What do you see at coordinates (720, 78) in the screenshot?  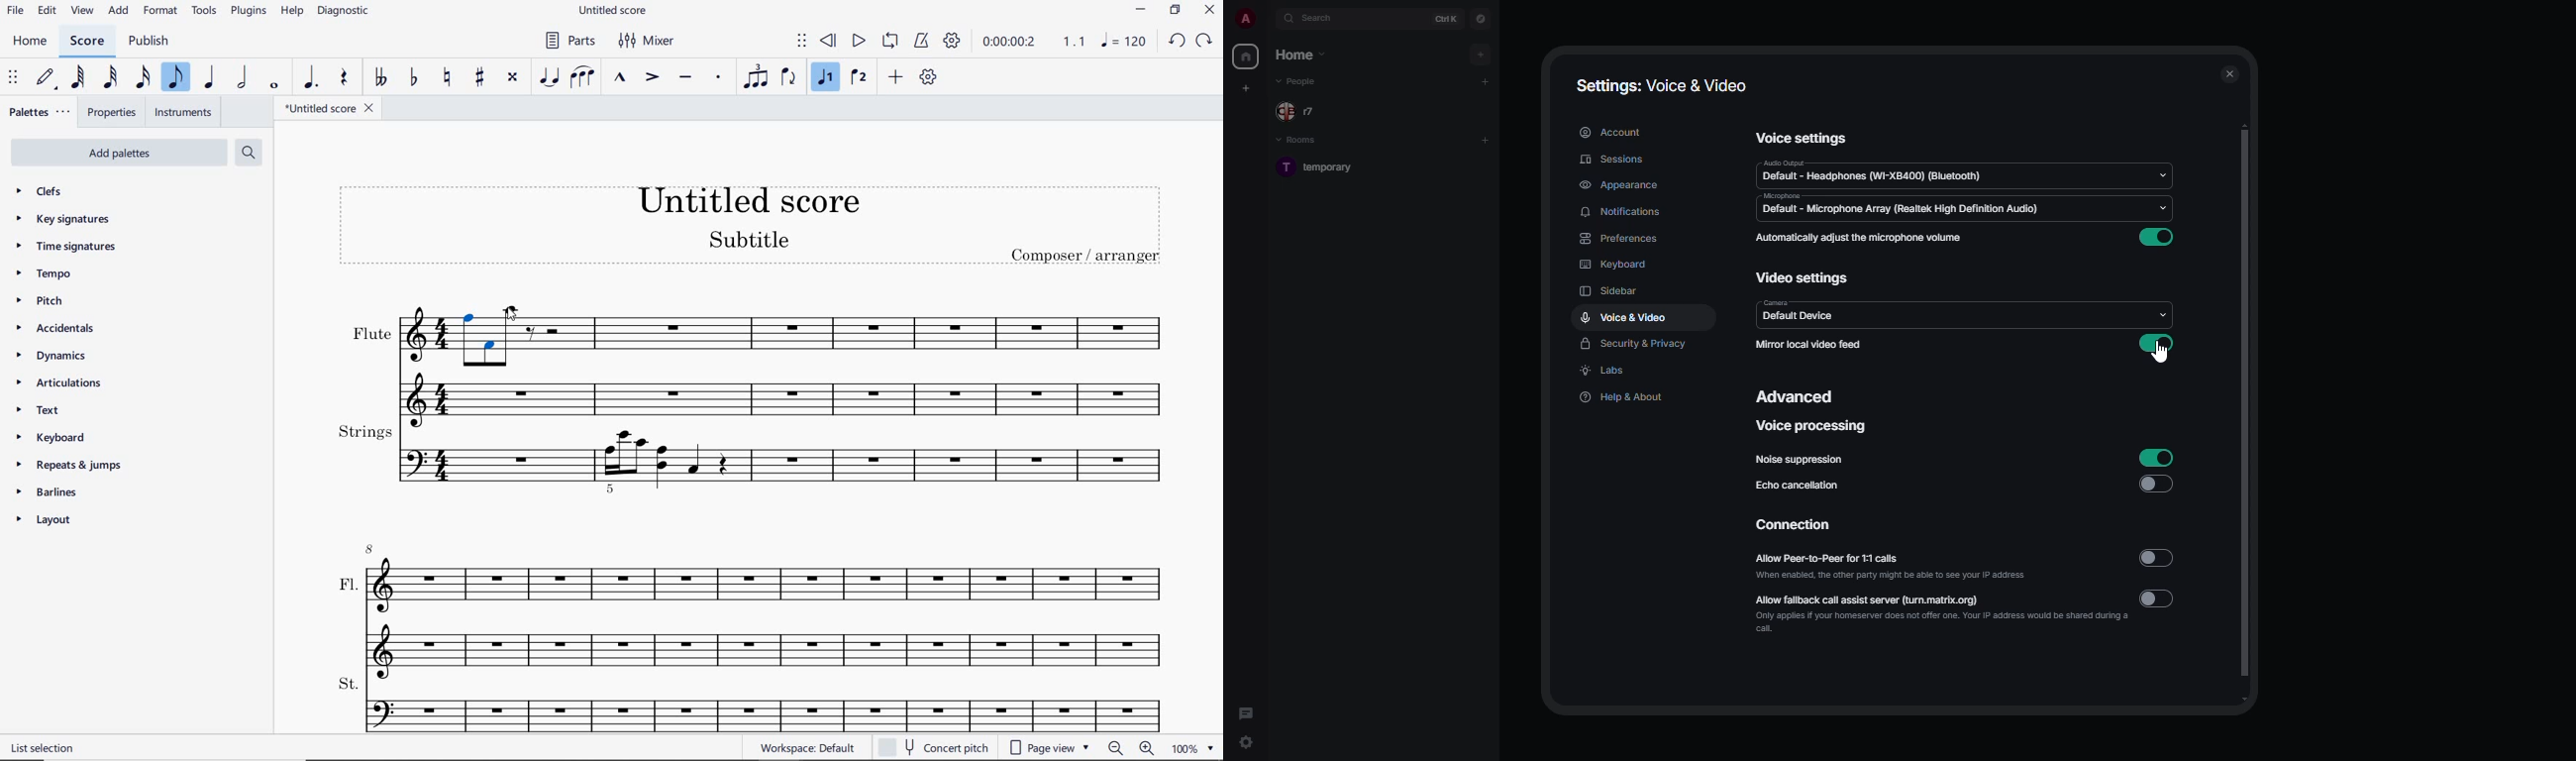 I see `STACCATO` at bounding box center [720, 78].